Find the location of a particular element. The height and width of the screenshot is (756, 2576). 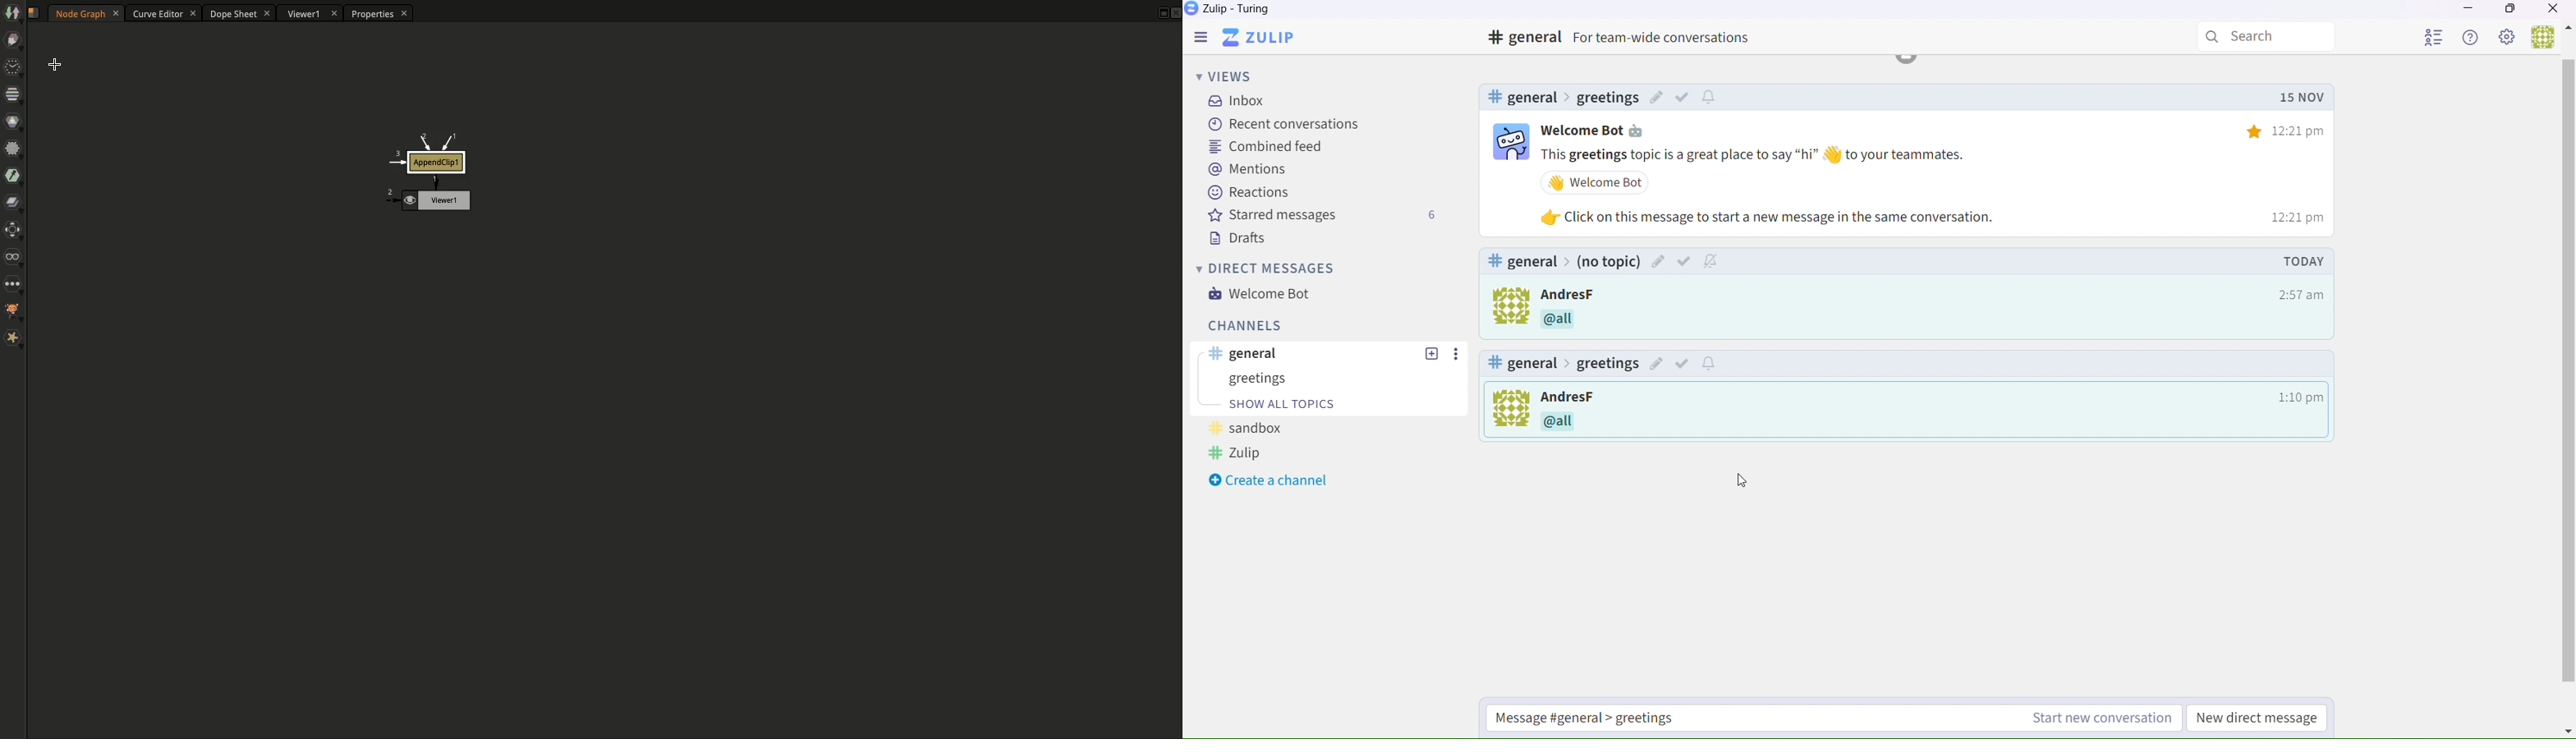

Script name is located at coordinates (38, 14).